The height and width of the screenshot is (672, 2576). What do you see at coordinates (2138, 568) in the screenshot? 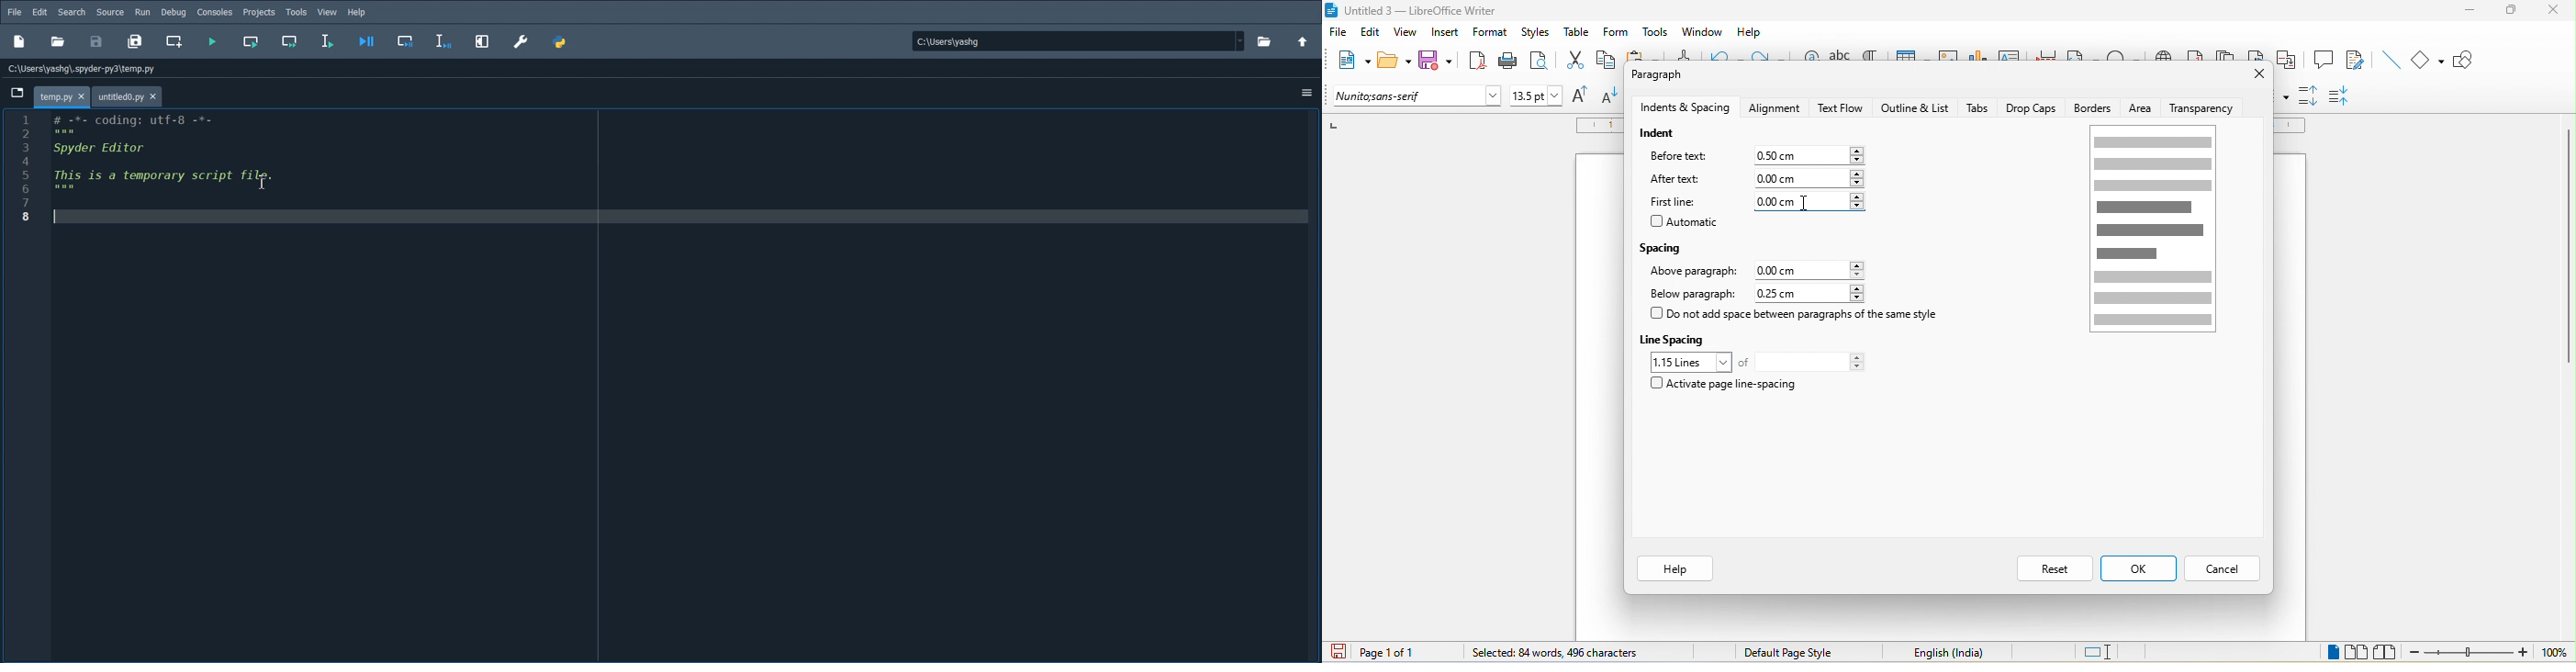
I see `ok` at bounding box center [2138, 568].